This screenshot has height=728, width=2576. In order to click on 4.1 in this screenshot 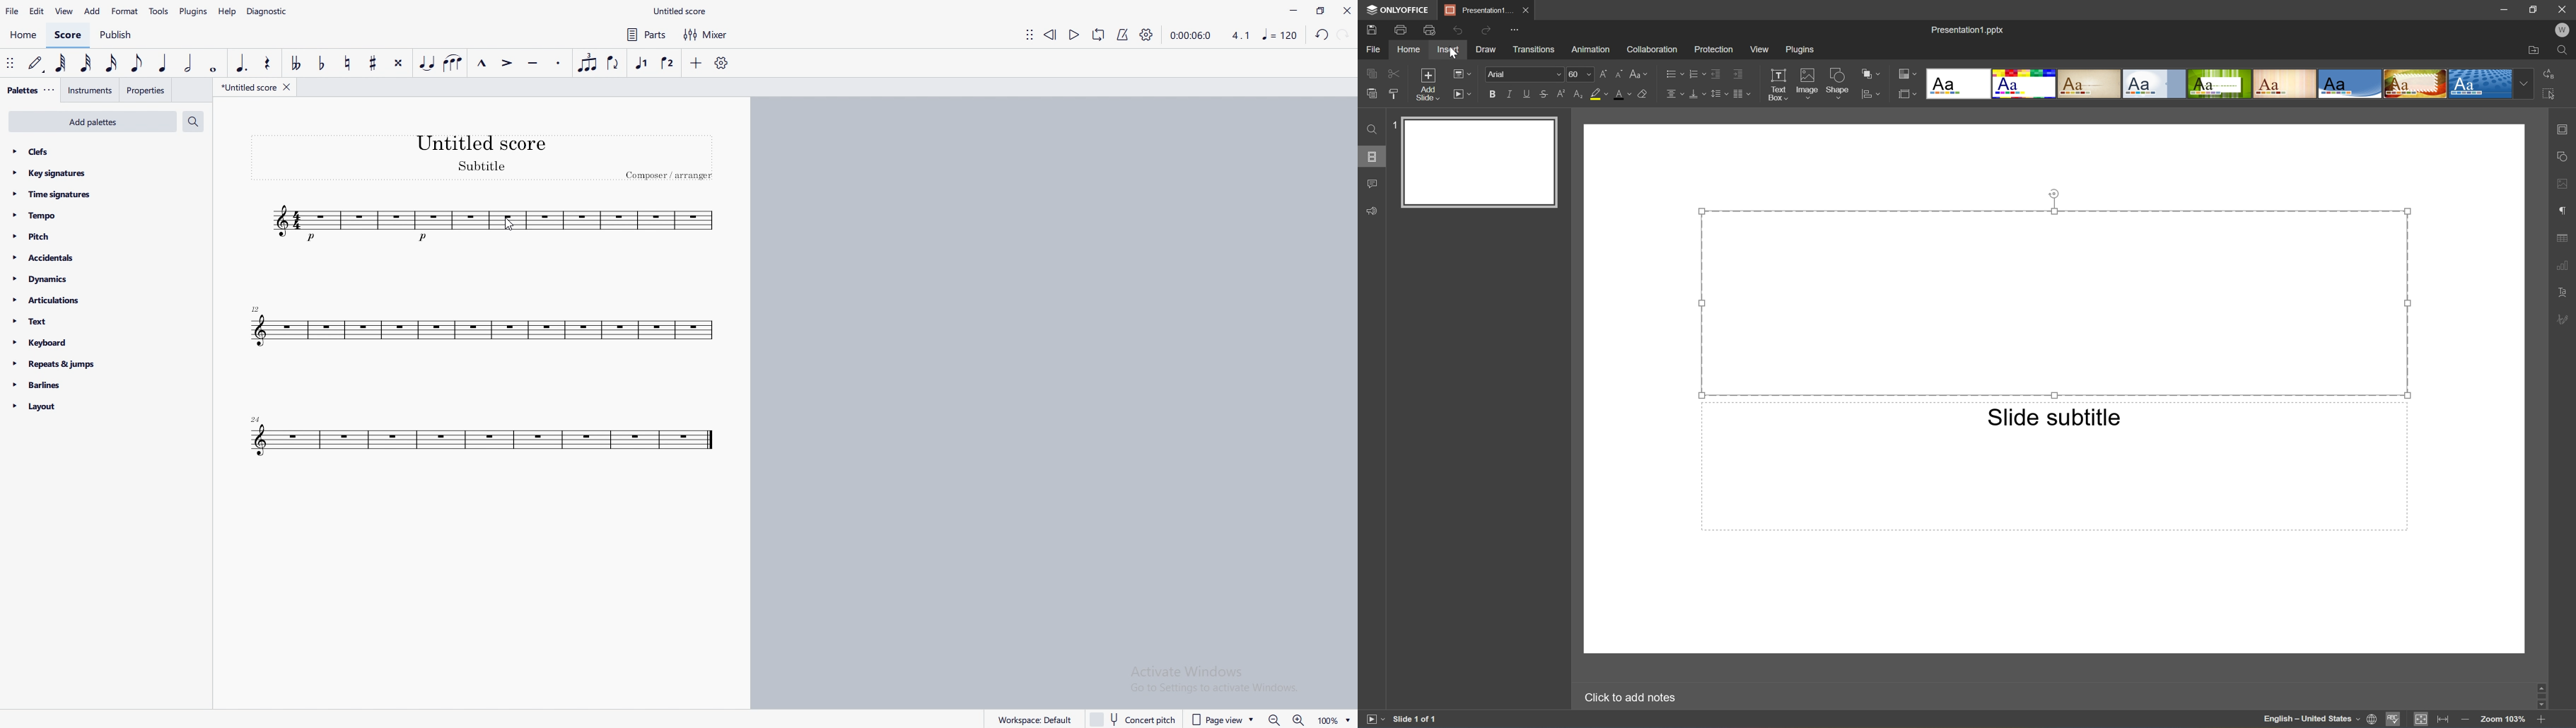, I will do `click(1240, 34)`.